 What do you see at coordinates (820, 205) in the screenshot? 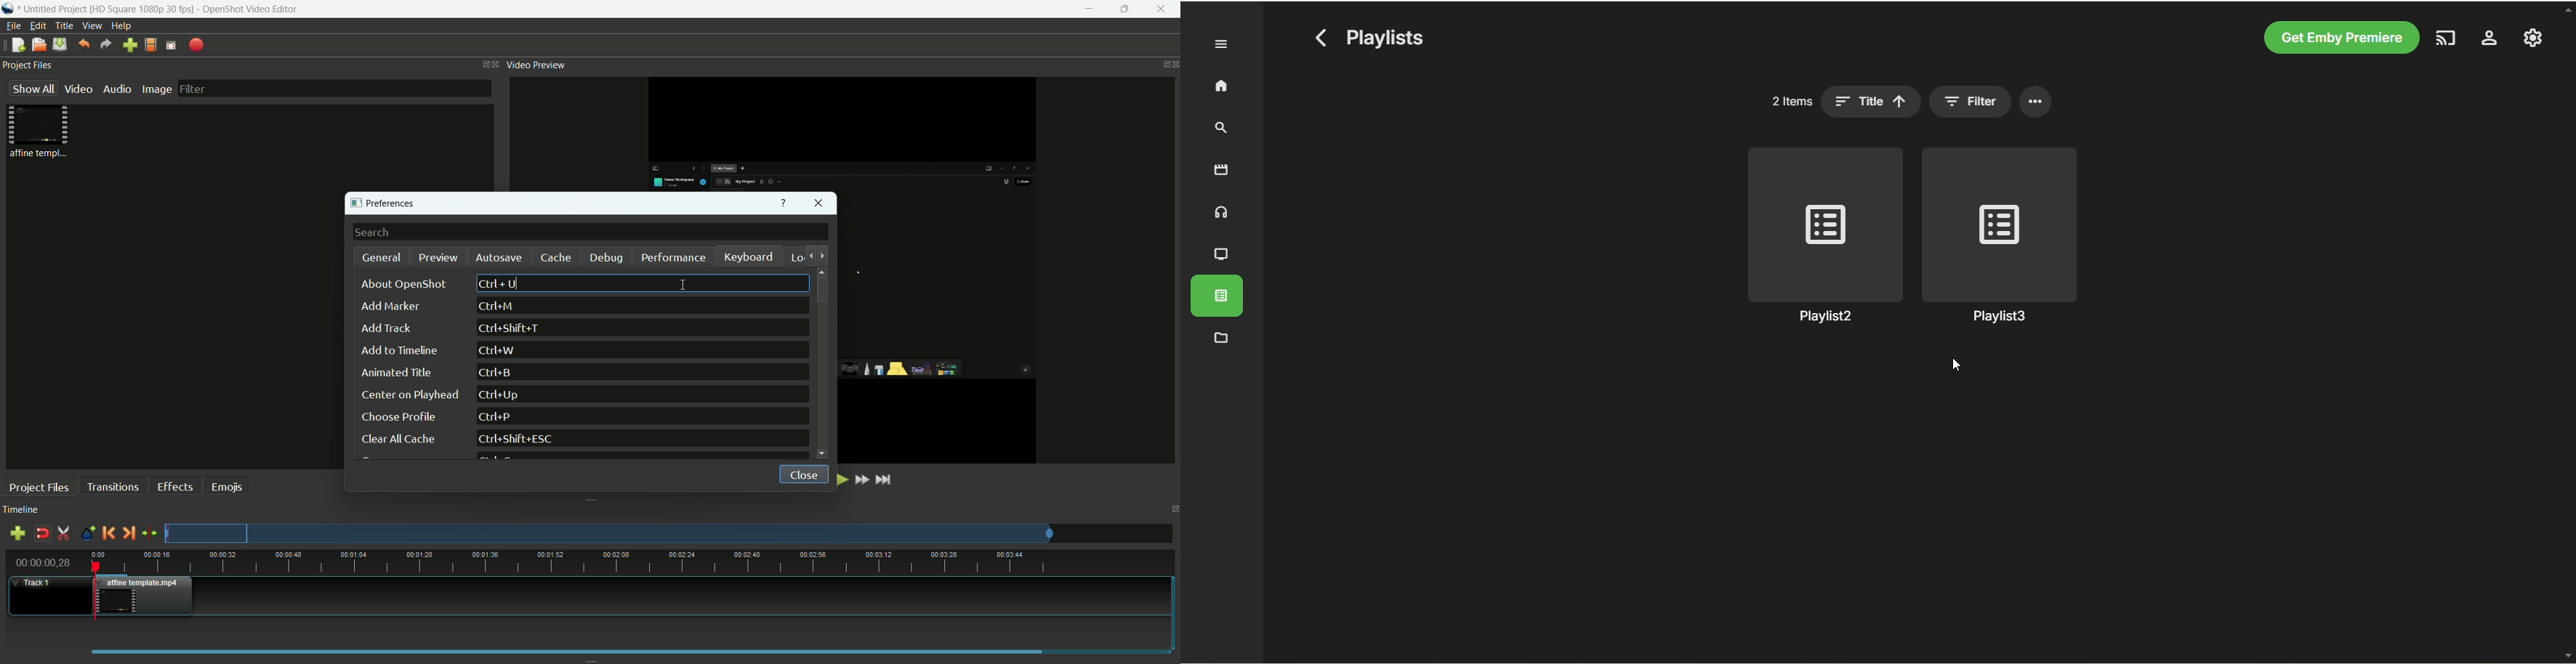
I see `close window` at bounding box center [820, 205].